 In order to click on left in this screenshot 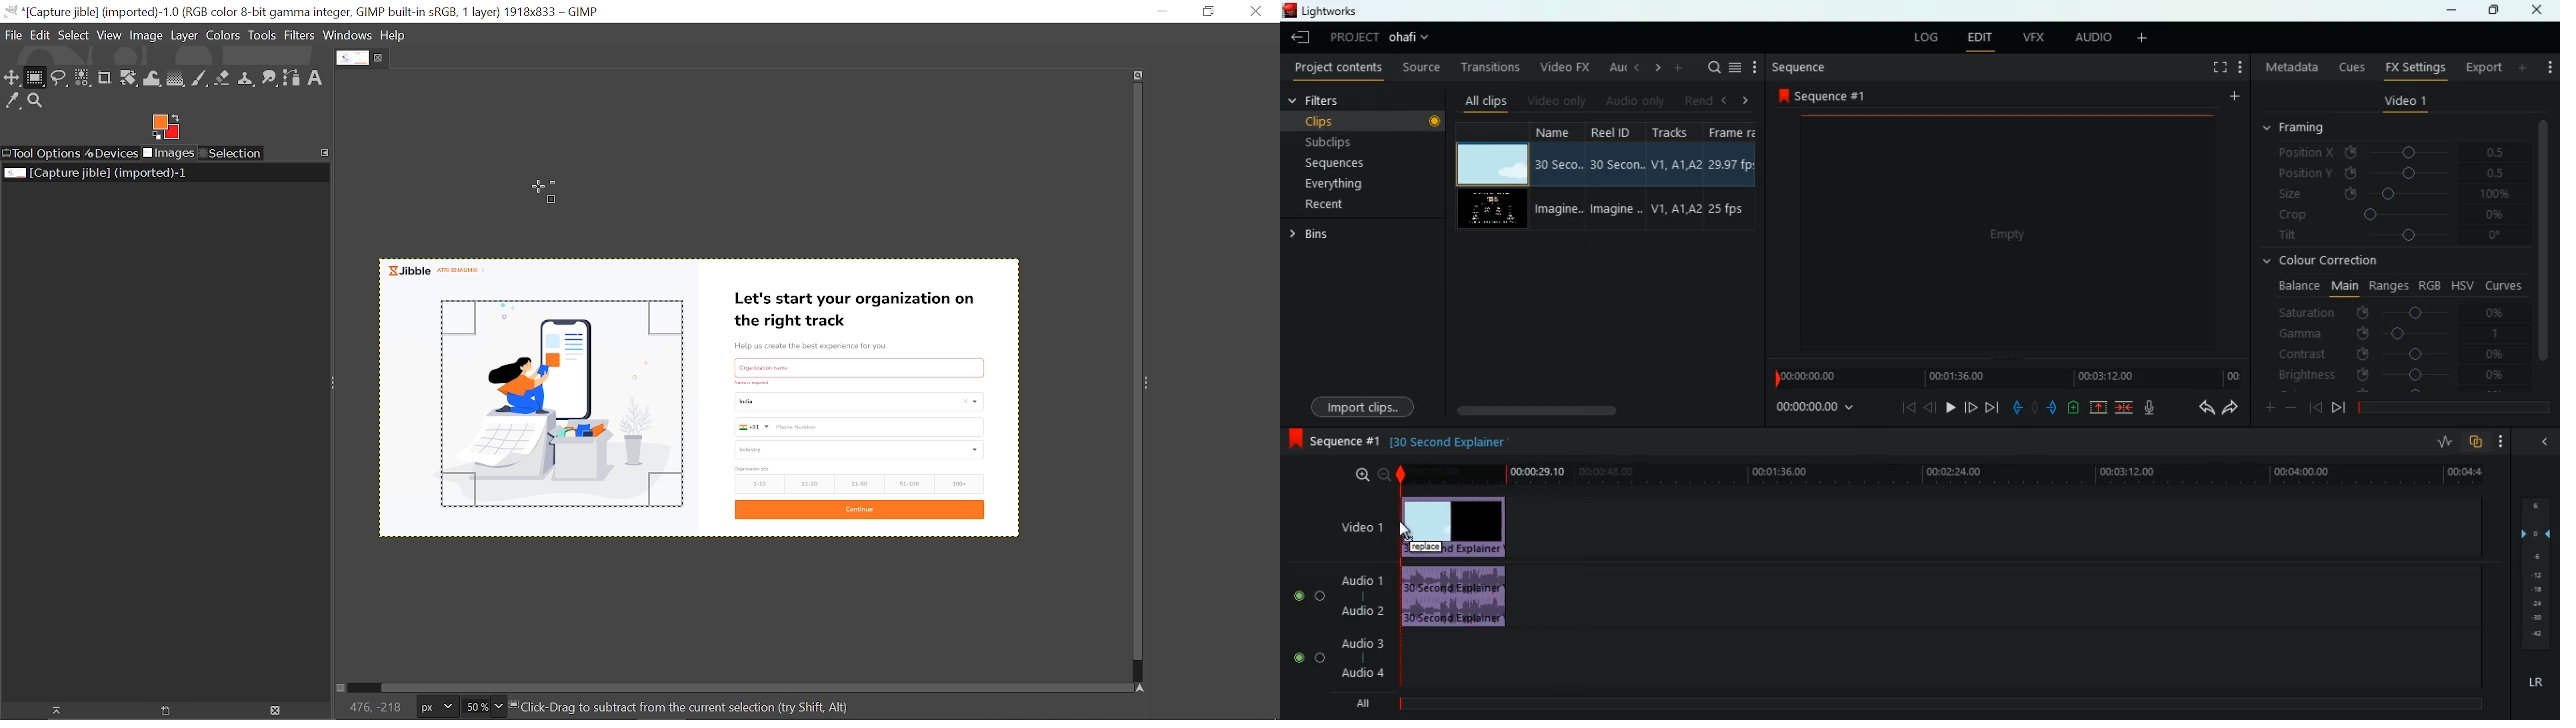, I will do `click(1722, 98)`.